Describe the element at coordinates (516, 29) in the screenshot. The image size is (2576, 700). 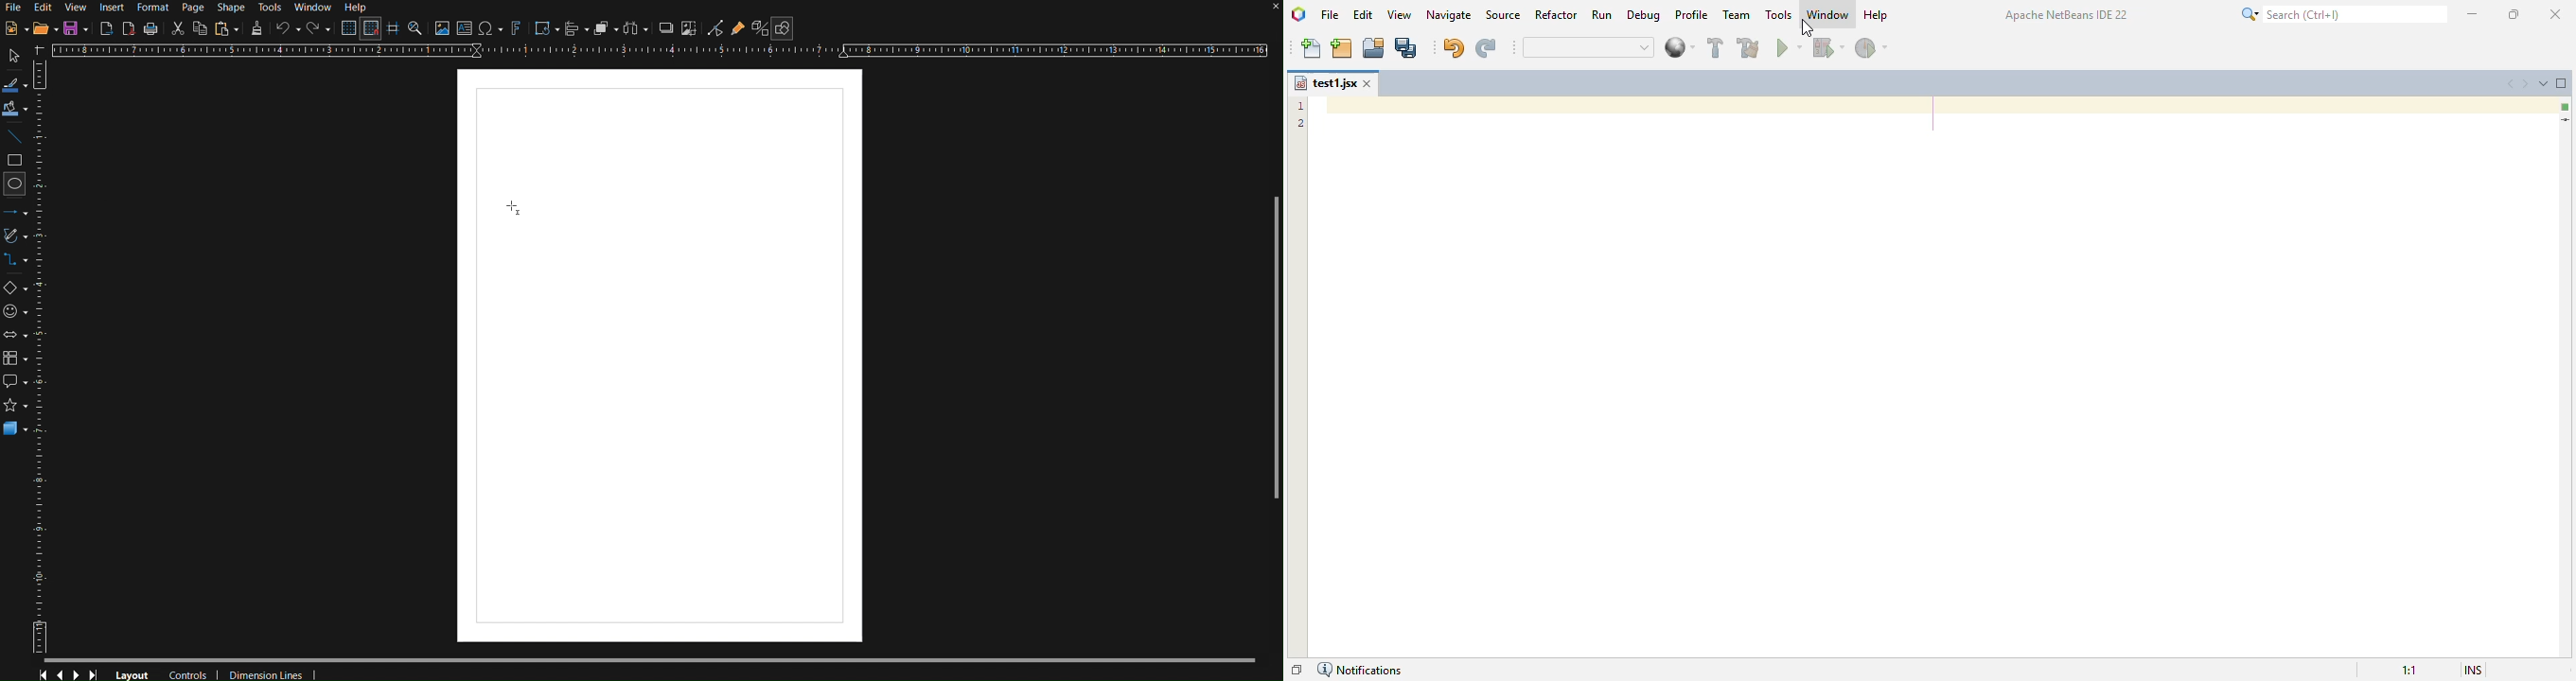
I see `Insert Fontworks` at that location.